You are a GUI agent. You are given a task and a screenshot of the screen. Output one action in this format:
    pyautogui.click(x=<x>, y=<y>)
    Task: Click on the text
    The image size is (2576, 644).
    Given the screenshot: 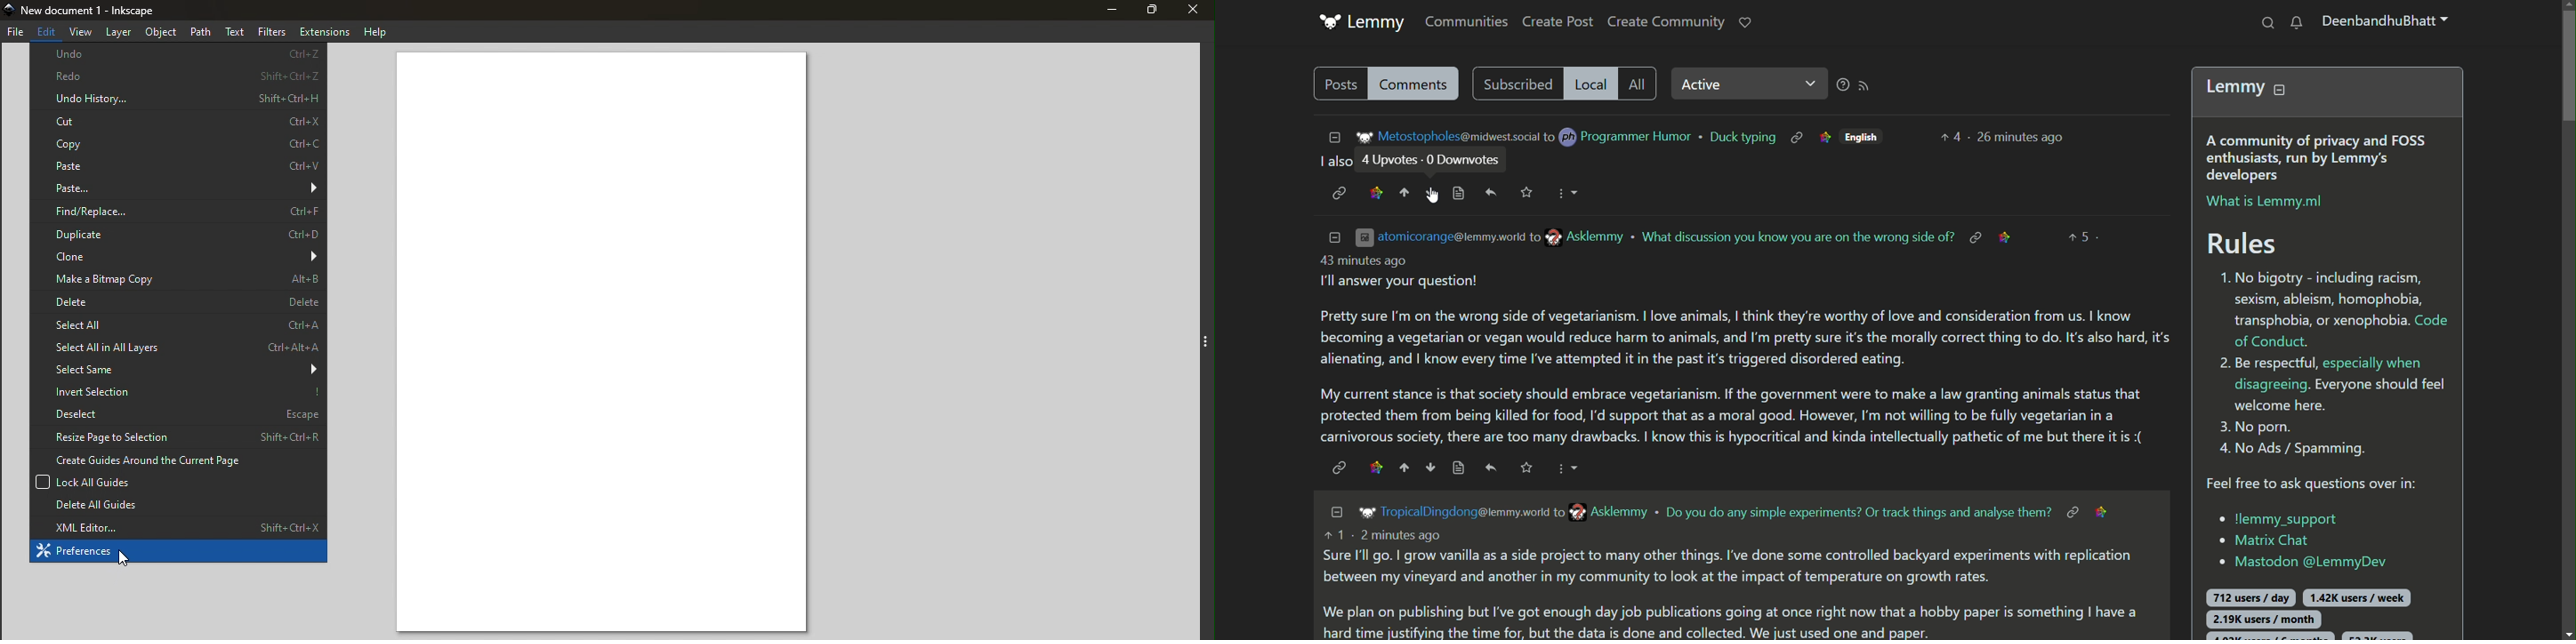 What is the action you would take?
    pyautogui.click(x=1859, y=512)
    